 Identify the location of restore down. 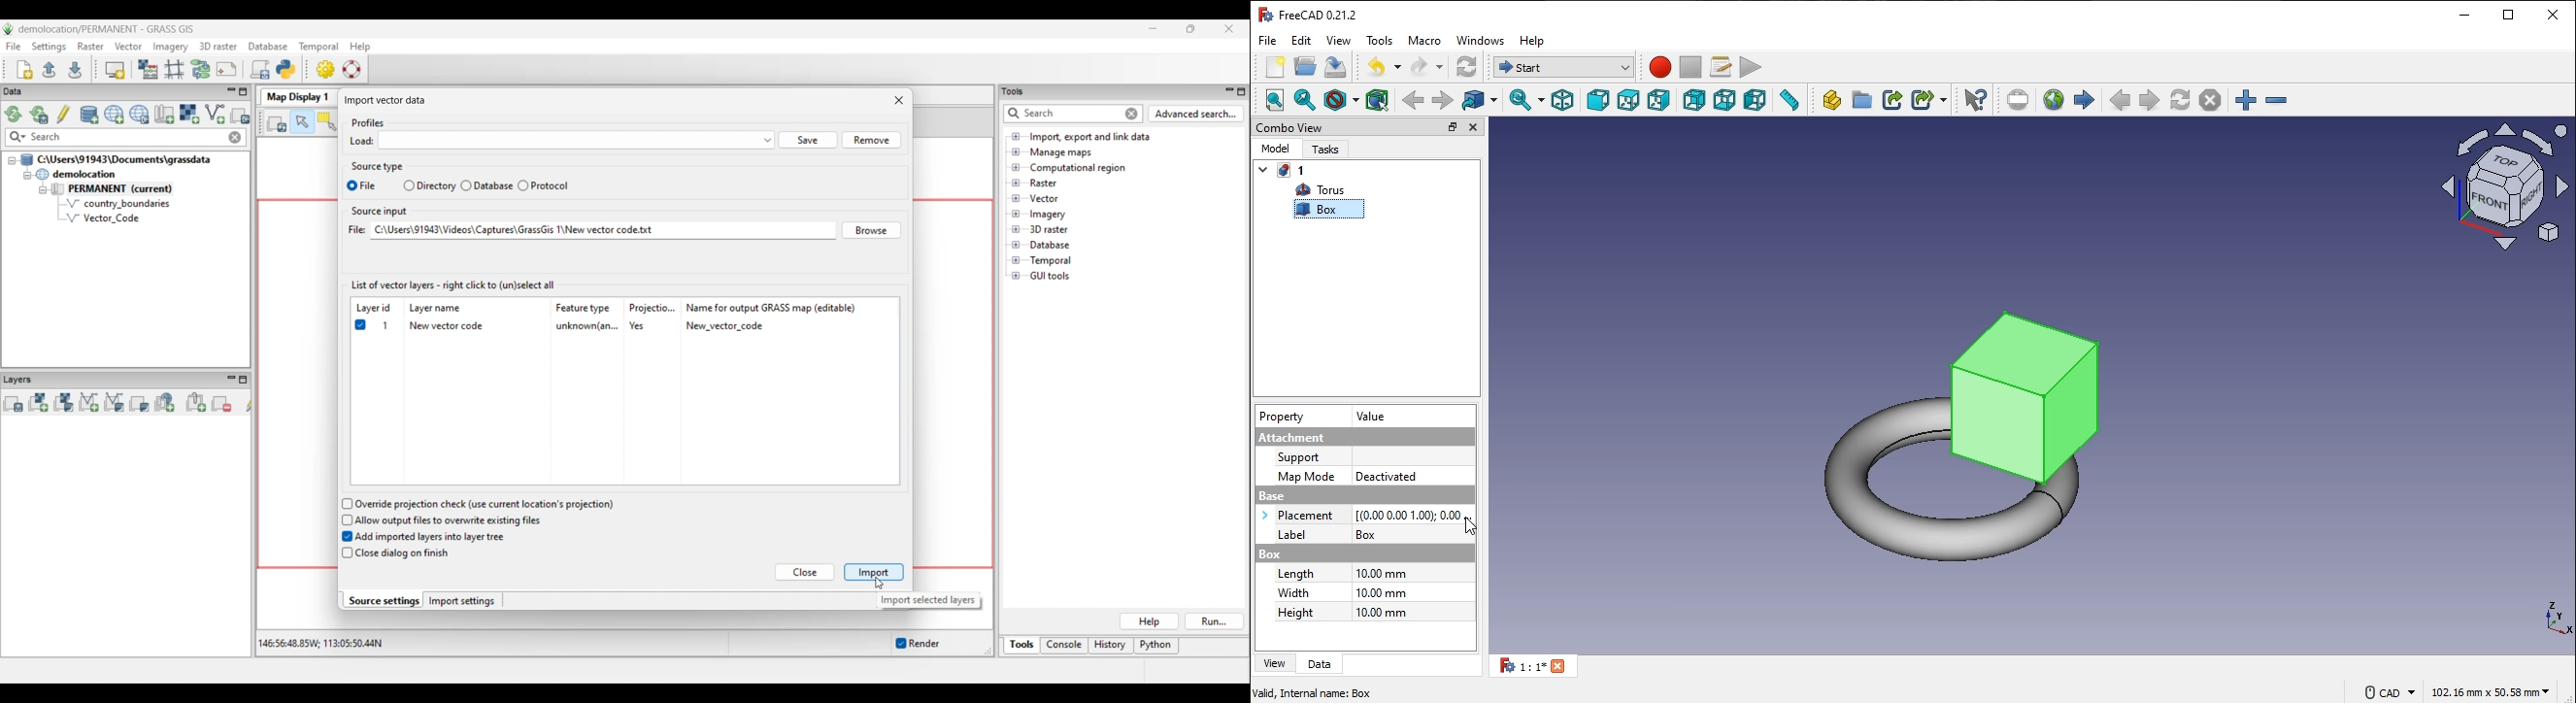
(2510, 15).